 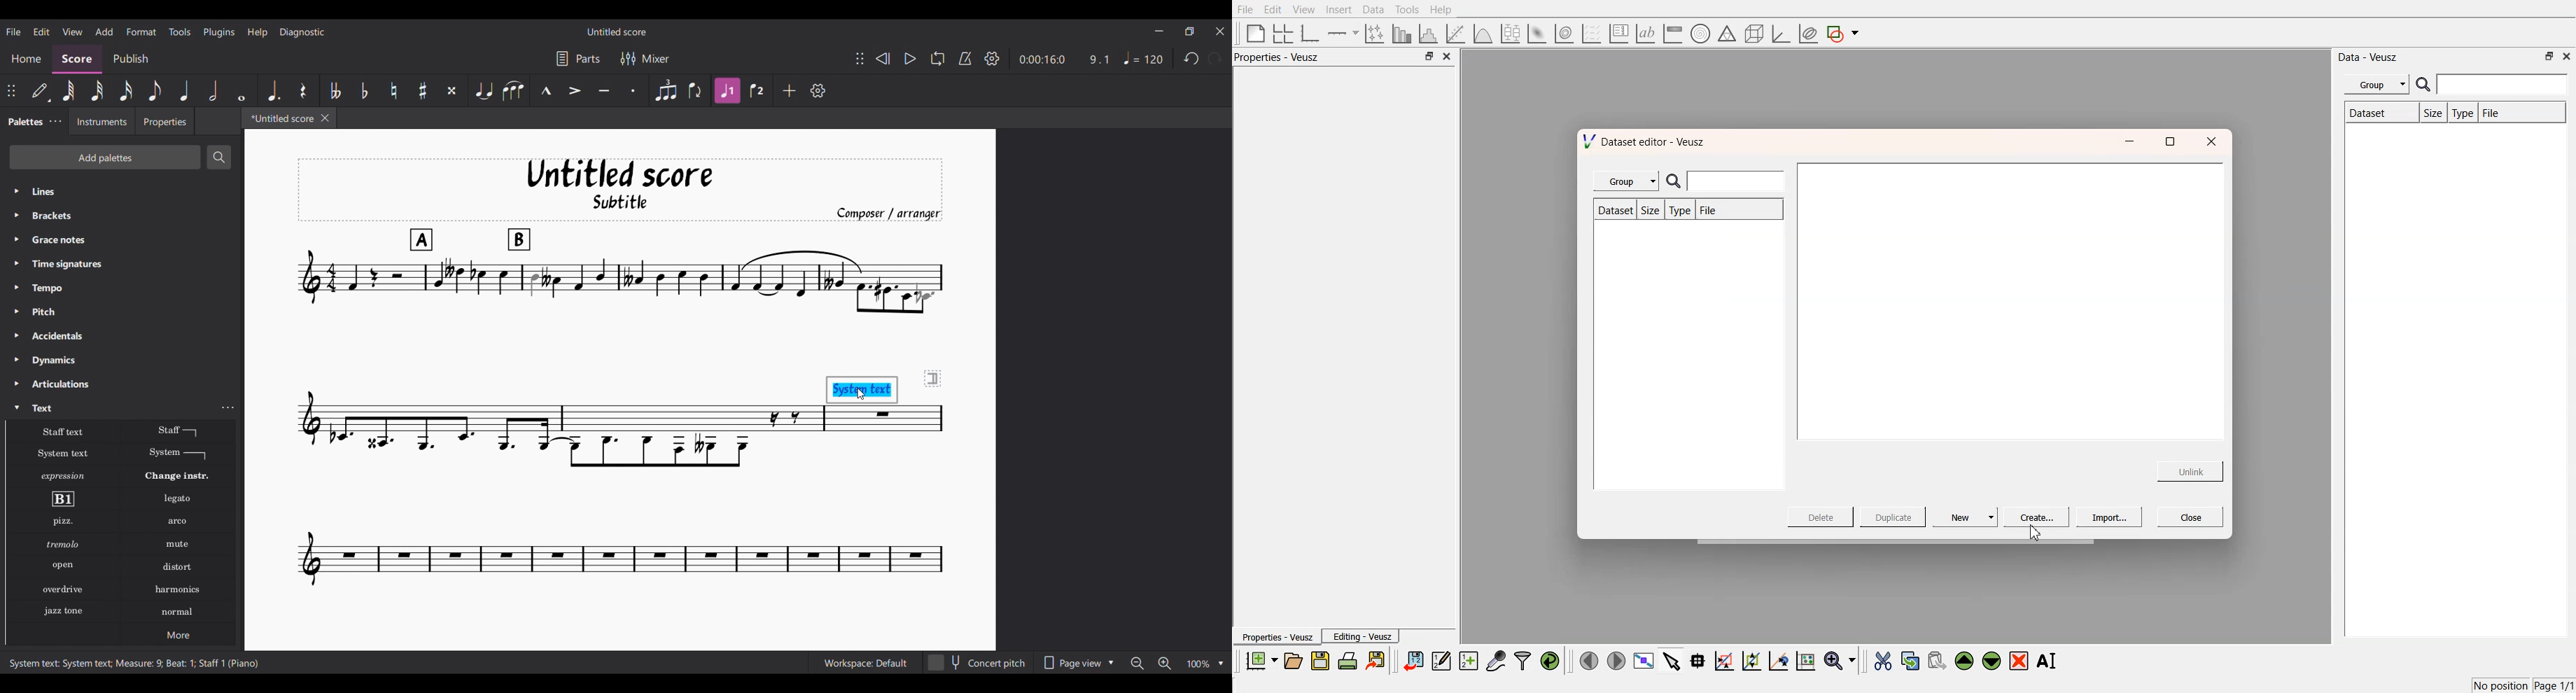 I want to click on Accidentals, so click(x=121, y=336).